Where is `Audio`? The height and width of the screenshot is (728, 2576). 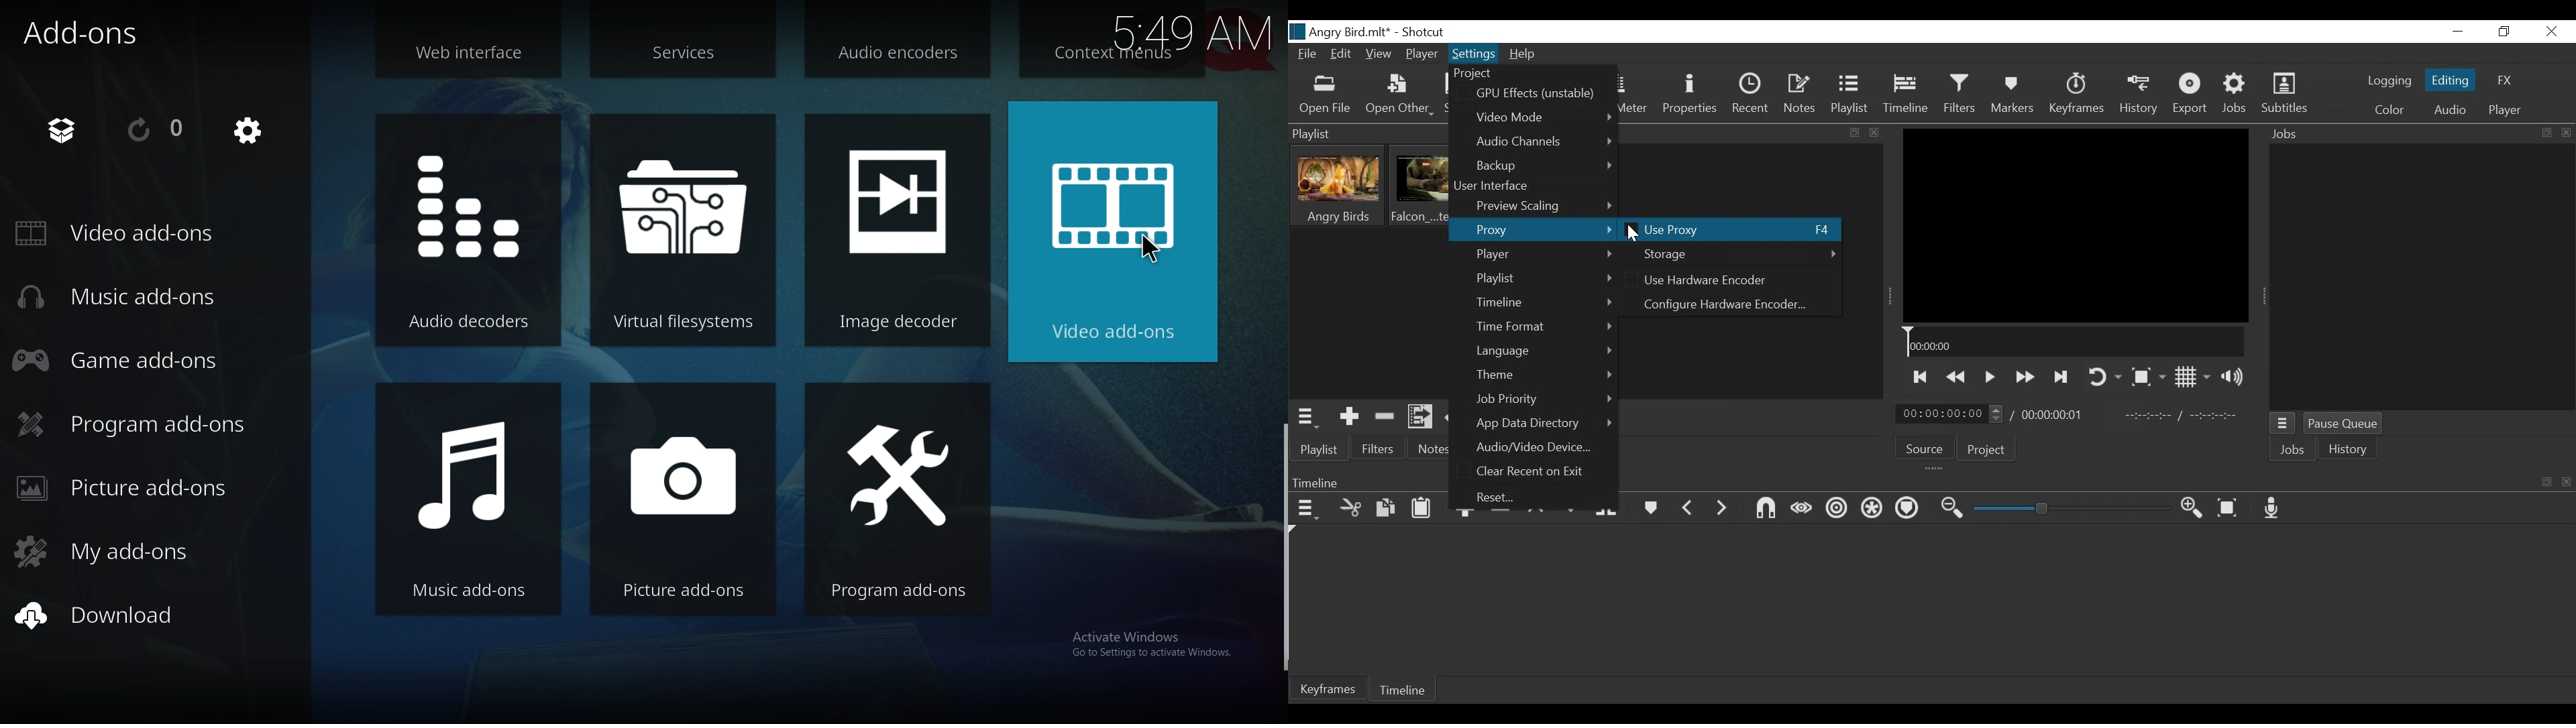 Audio is located at coordinates (2452, 110).